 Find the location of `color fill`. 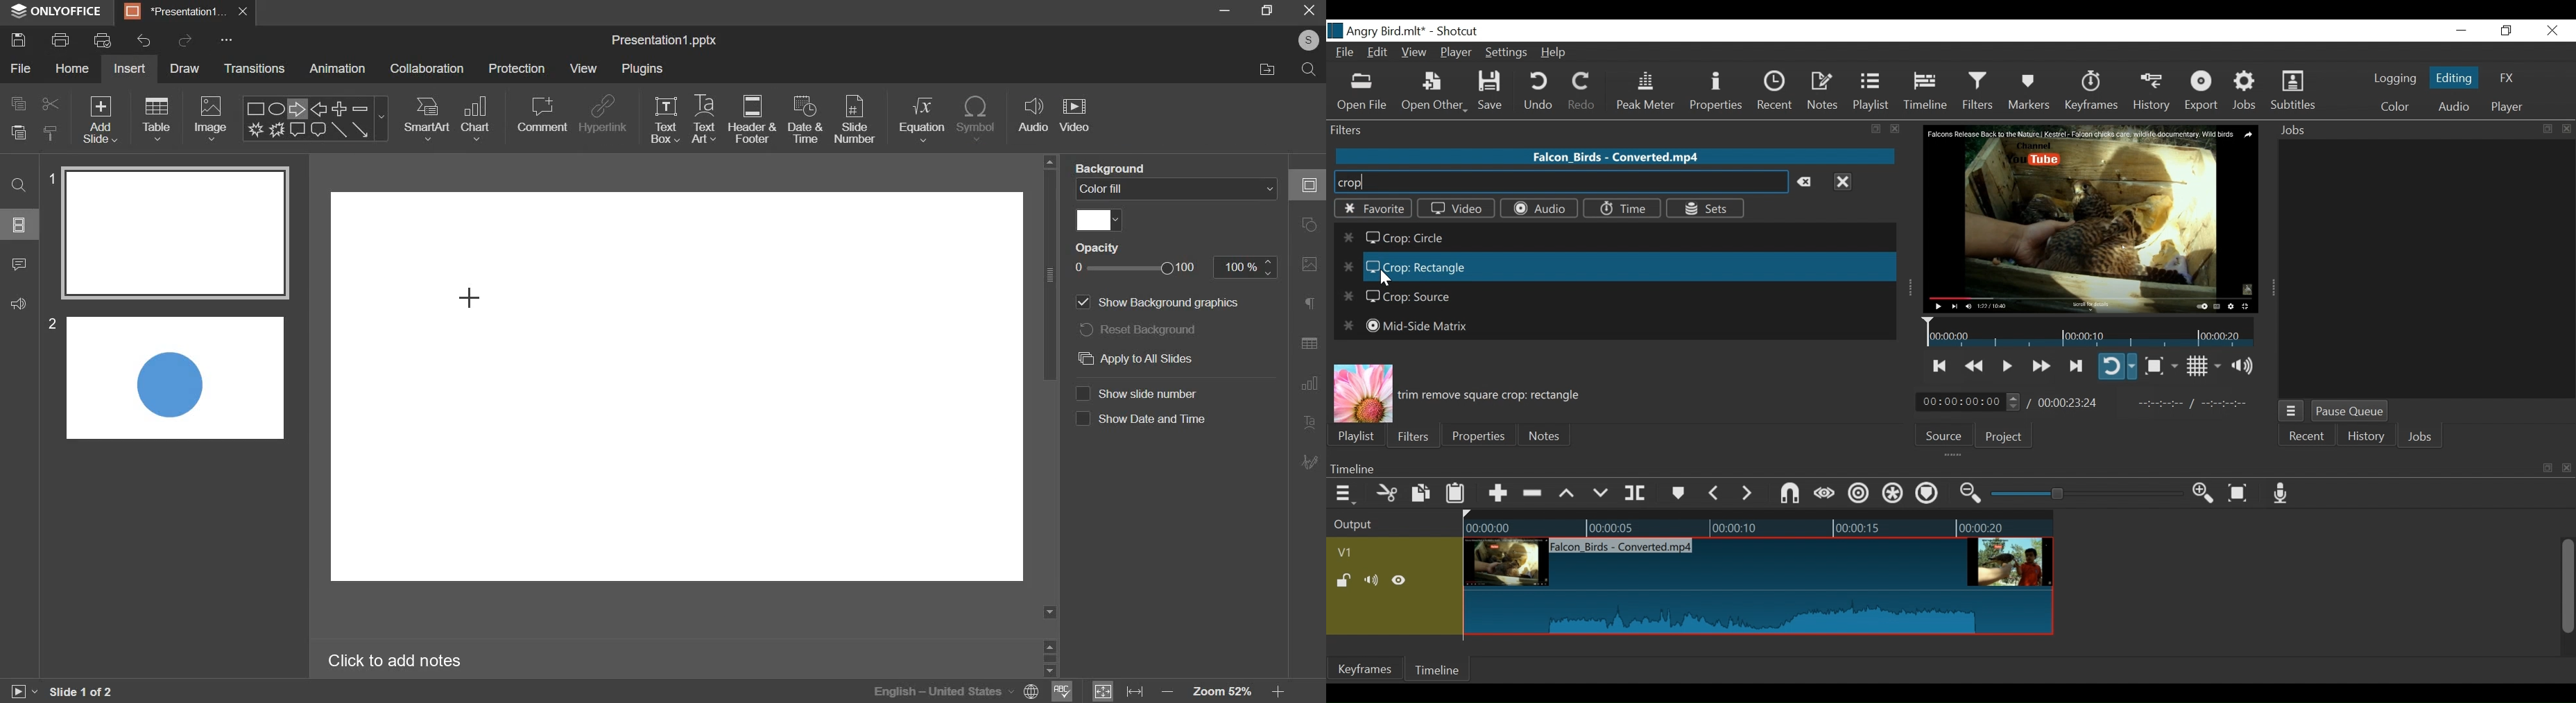

color fill is located at coordinates (1176, 189).